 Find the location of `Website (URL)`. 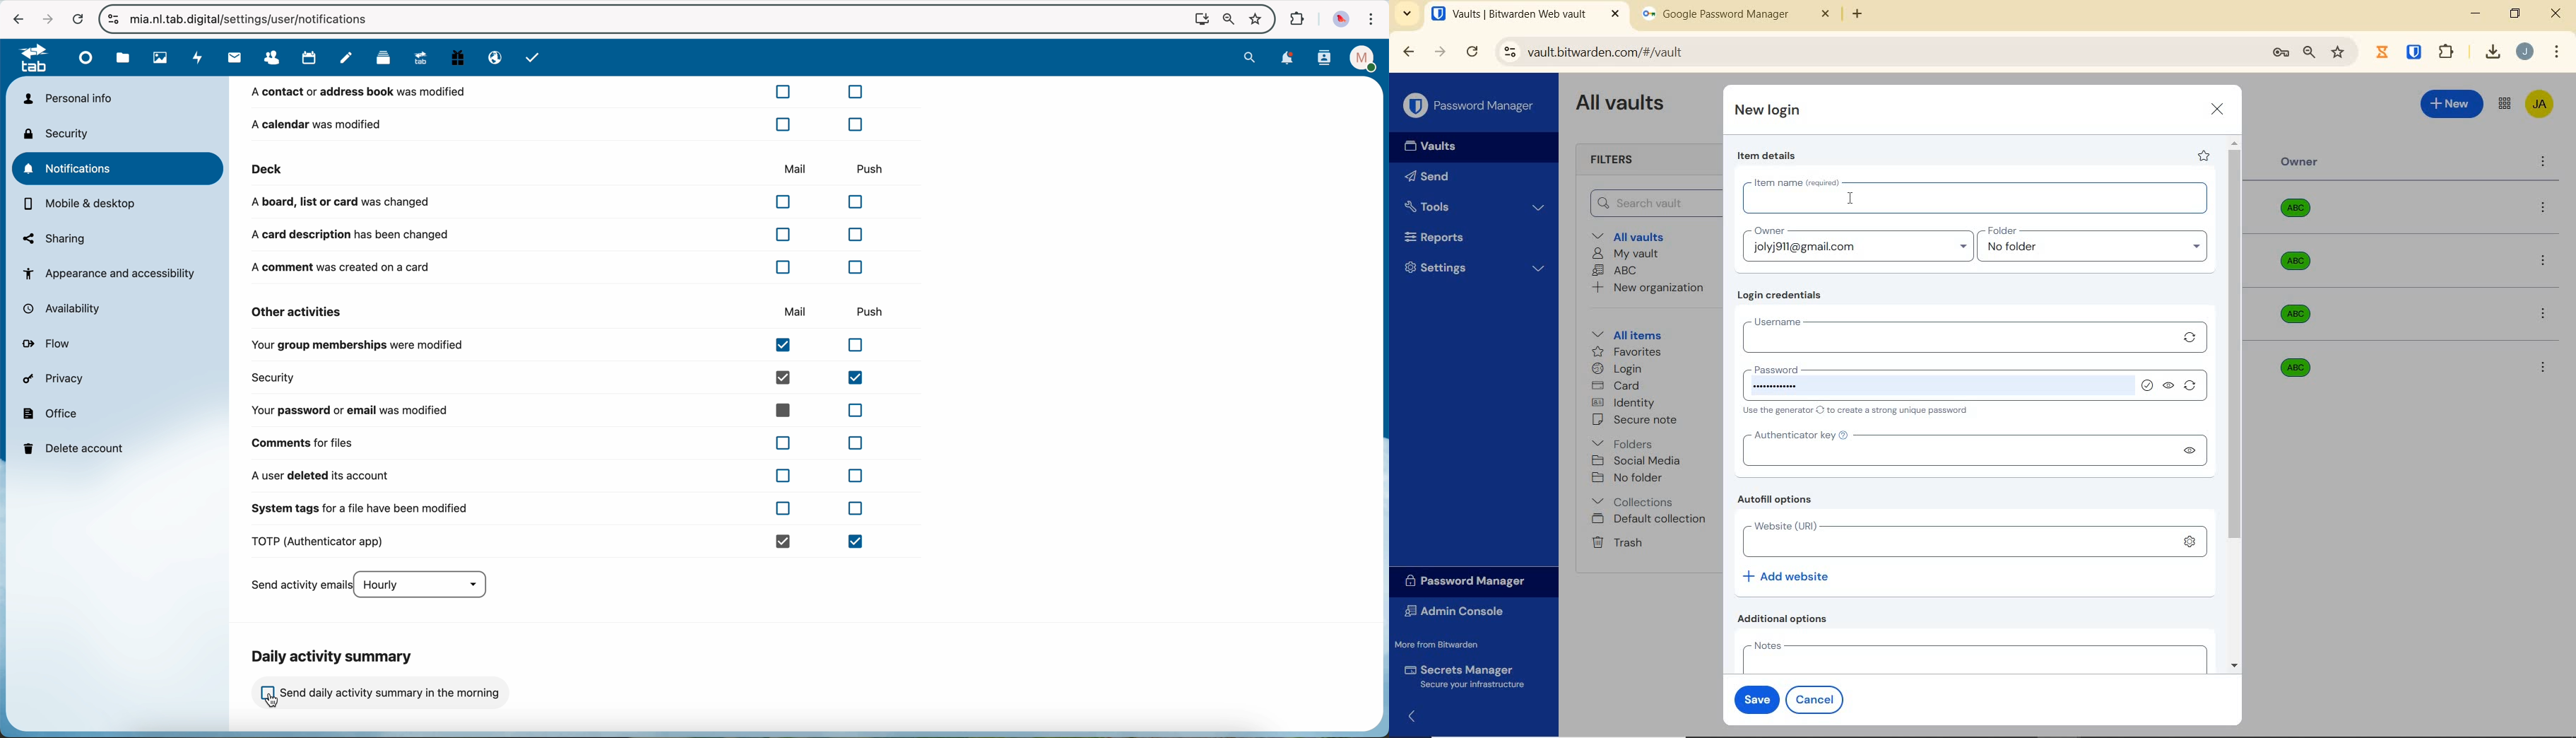

Website (URL) is located at coordinates (1956, 539).